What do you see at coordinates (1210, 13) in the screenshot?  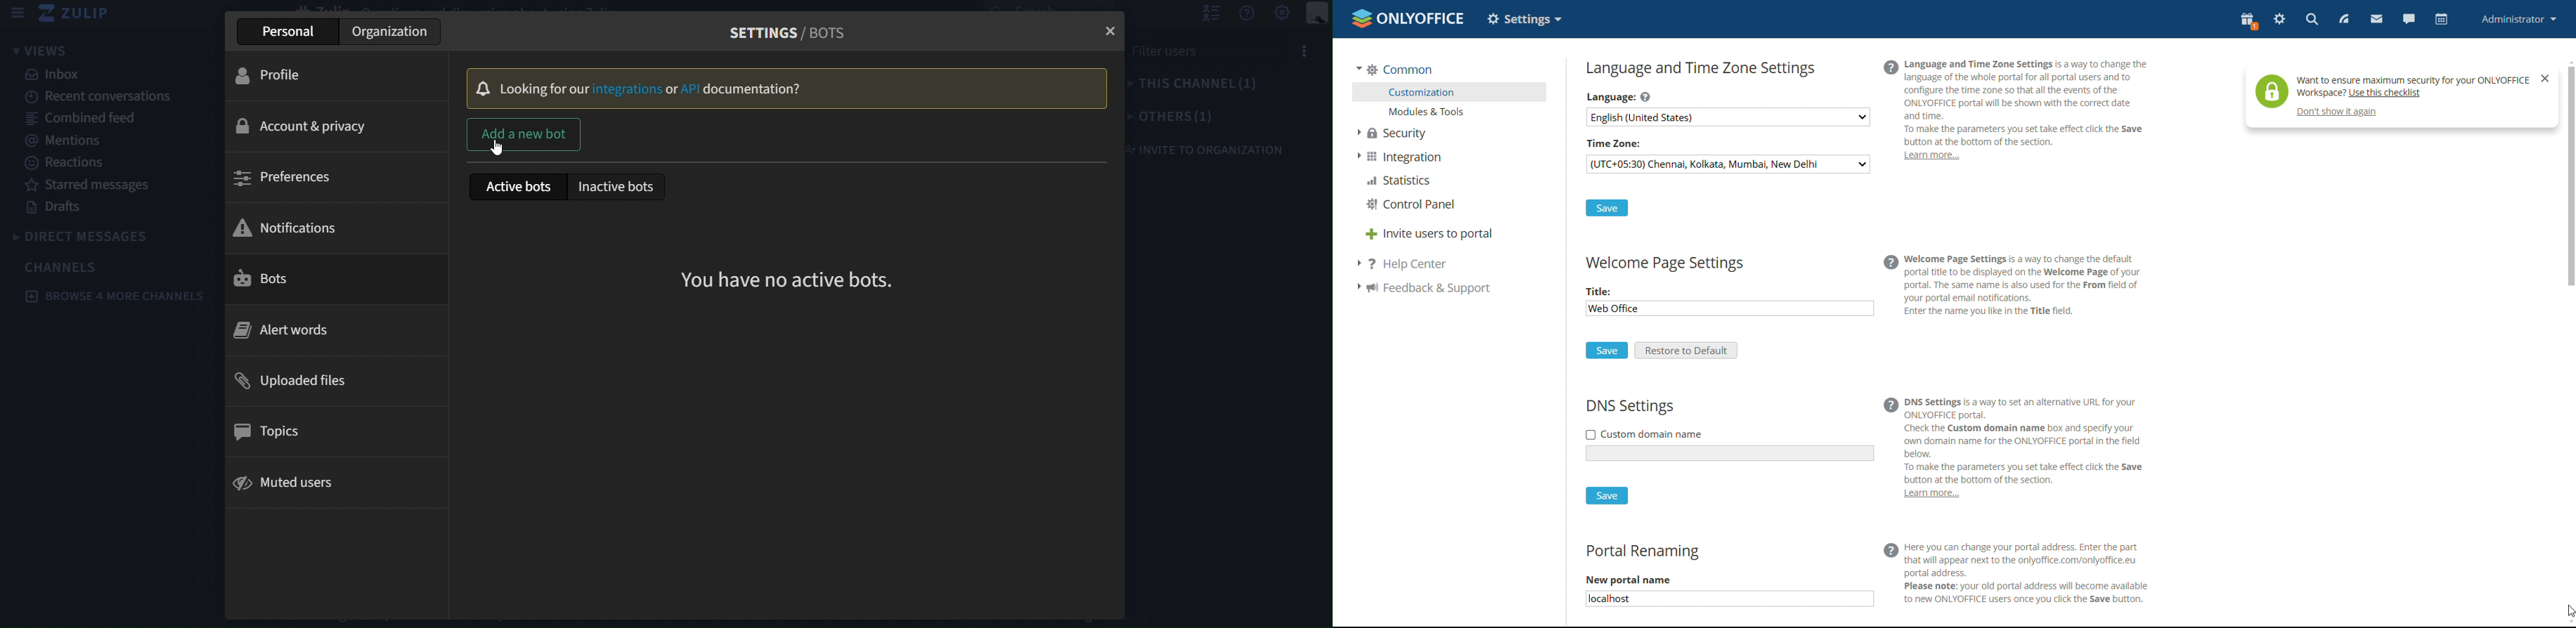 I see `hide user list` at bounding box center [1210, 13].